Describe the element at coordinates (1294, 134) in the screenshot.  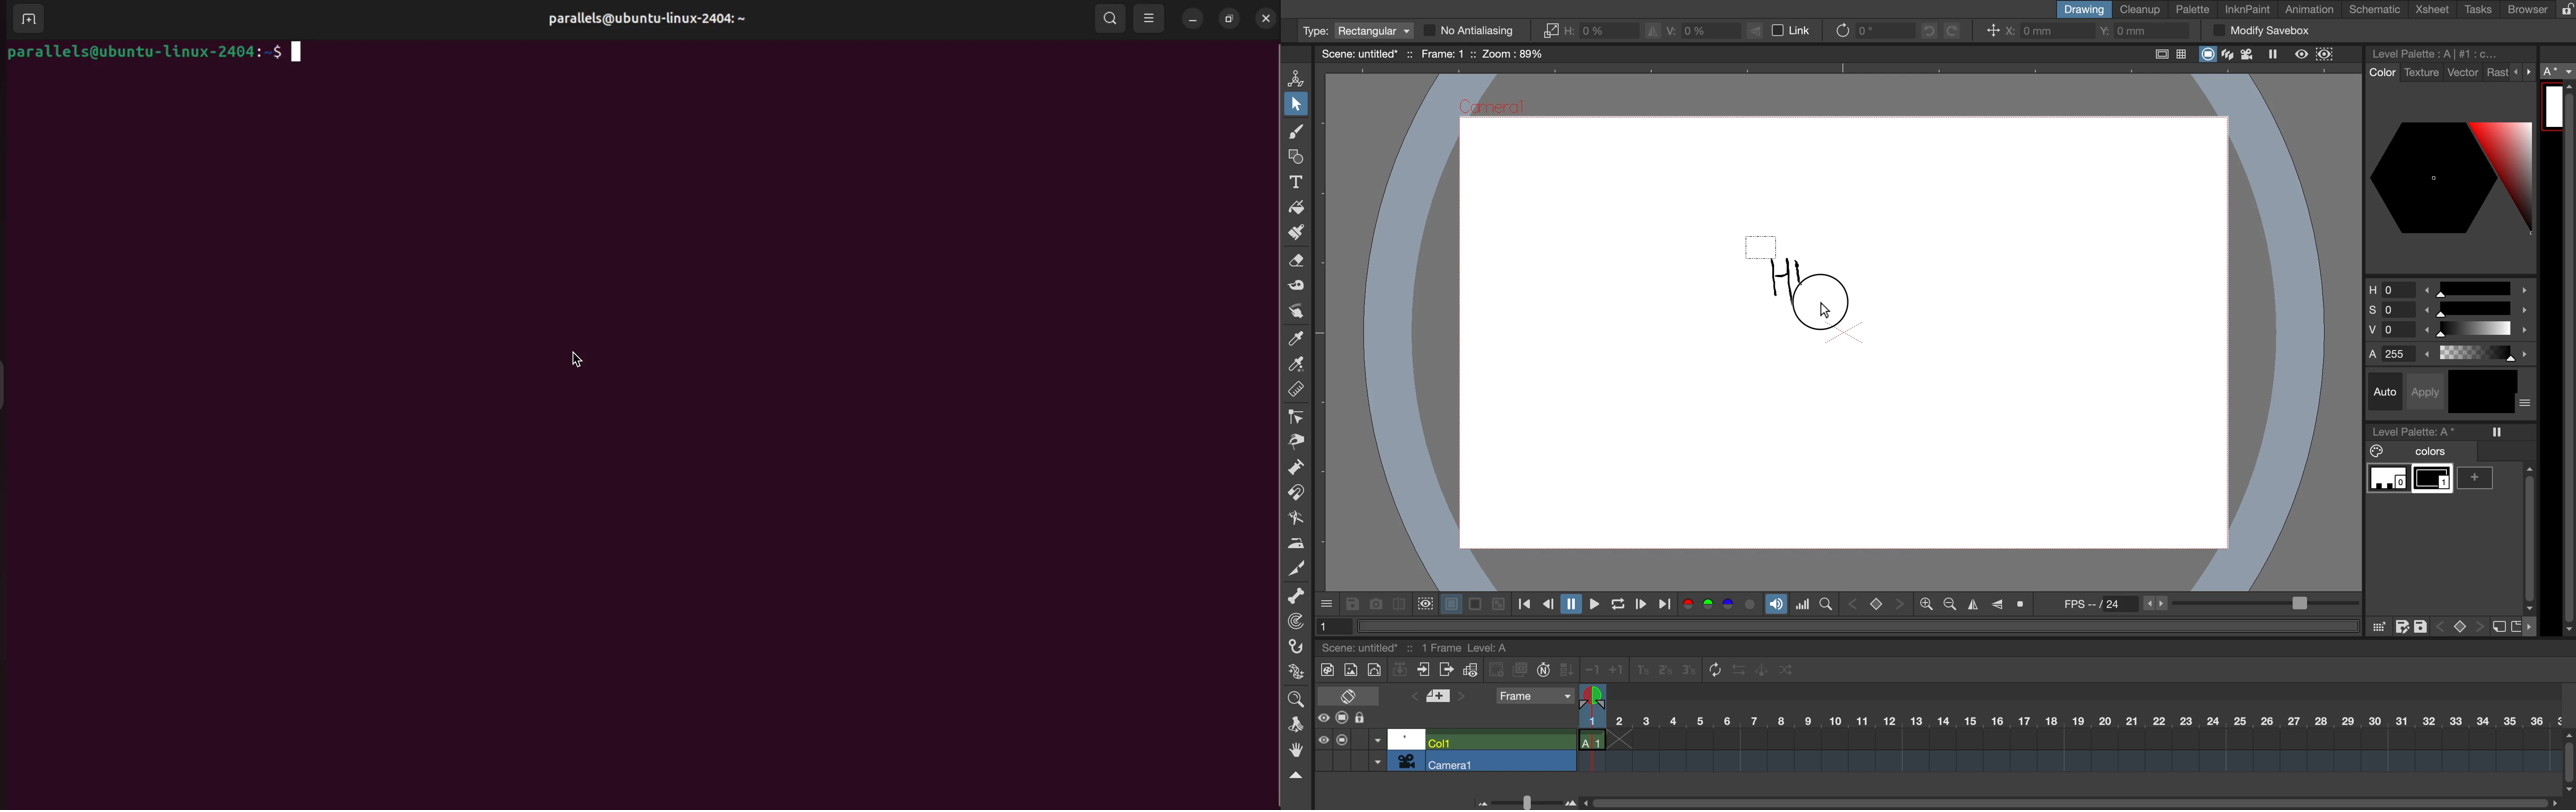
I see `brush tool` at that location.